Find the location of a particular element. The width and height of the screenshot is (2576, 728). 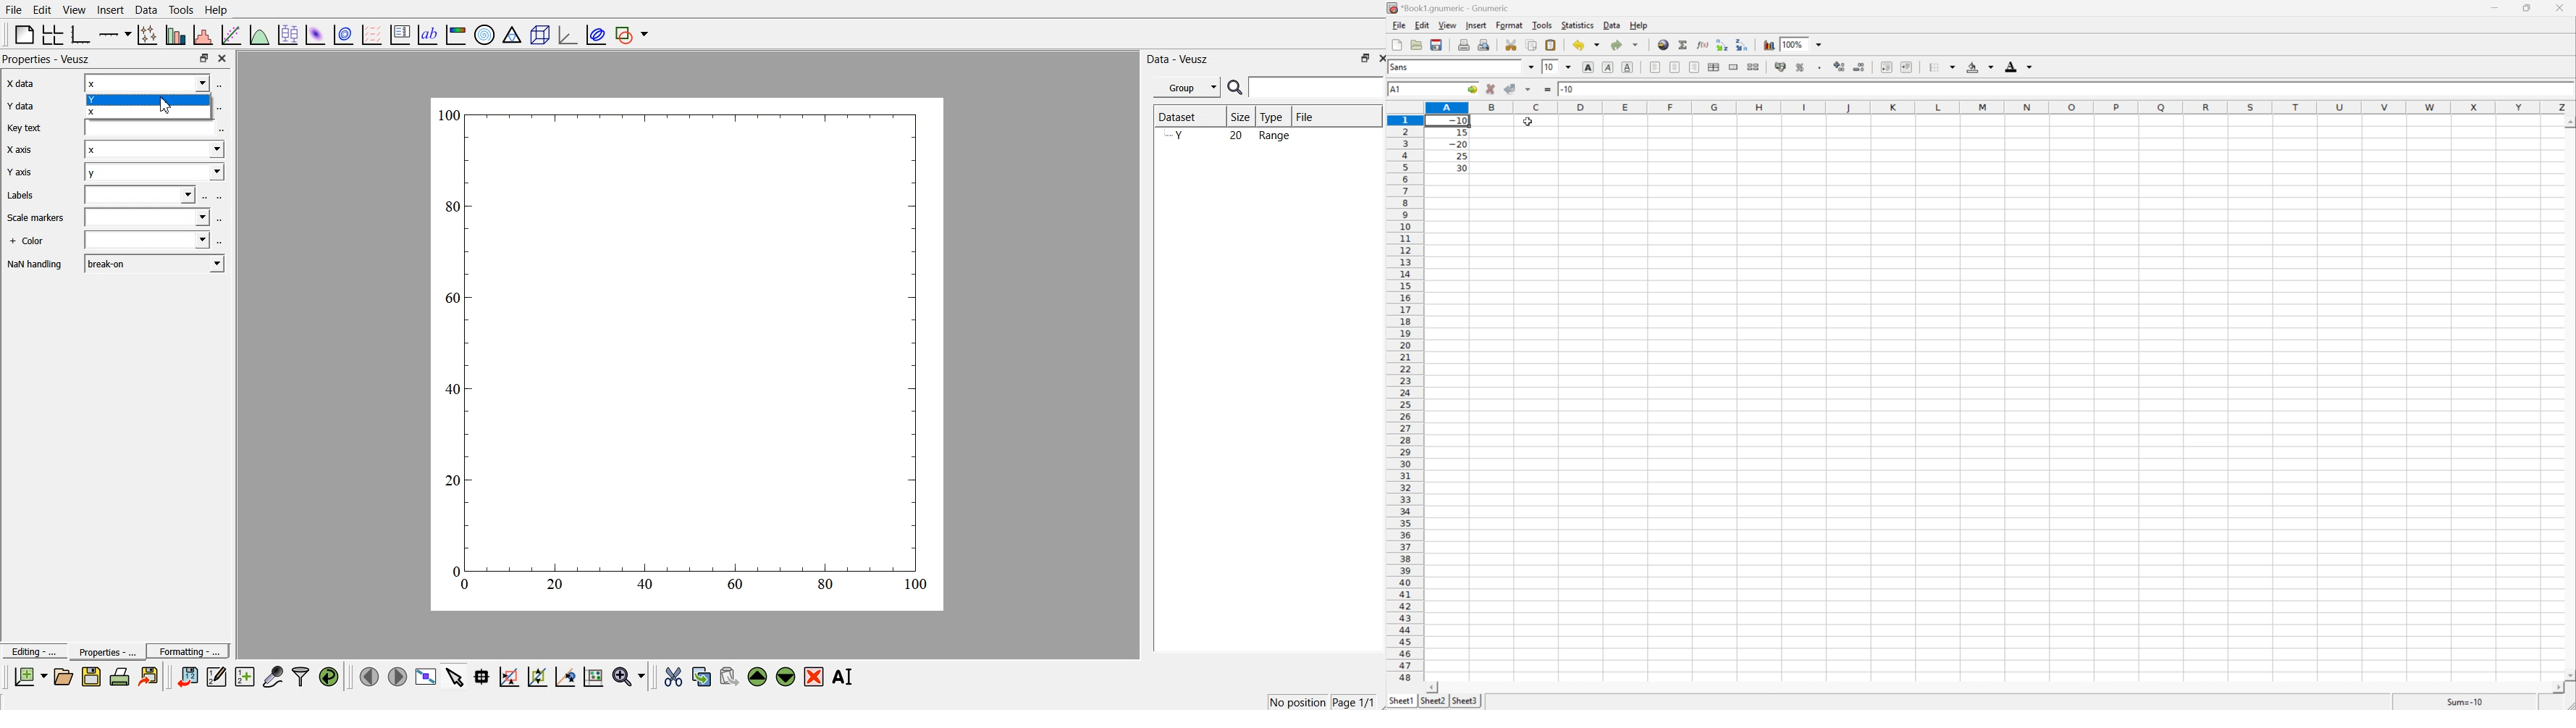

Min/Max is located at coordinates (1359, 58).